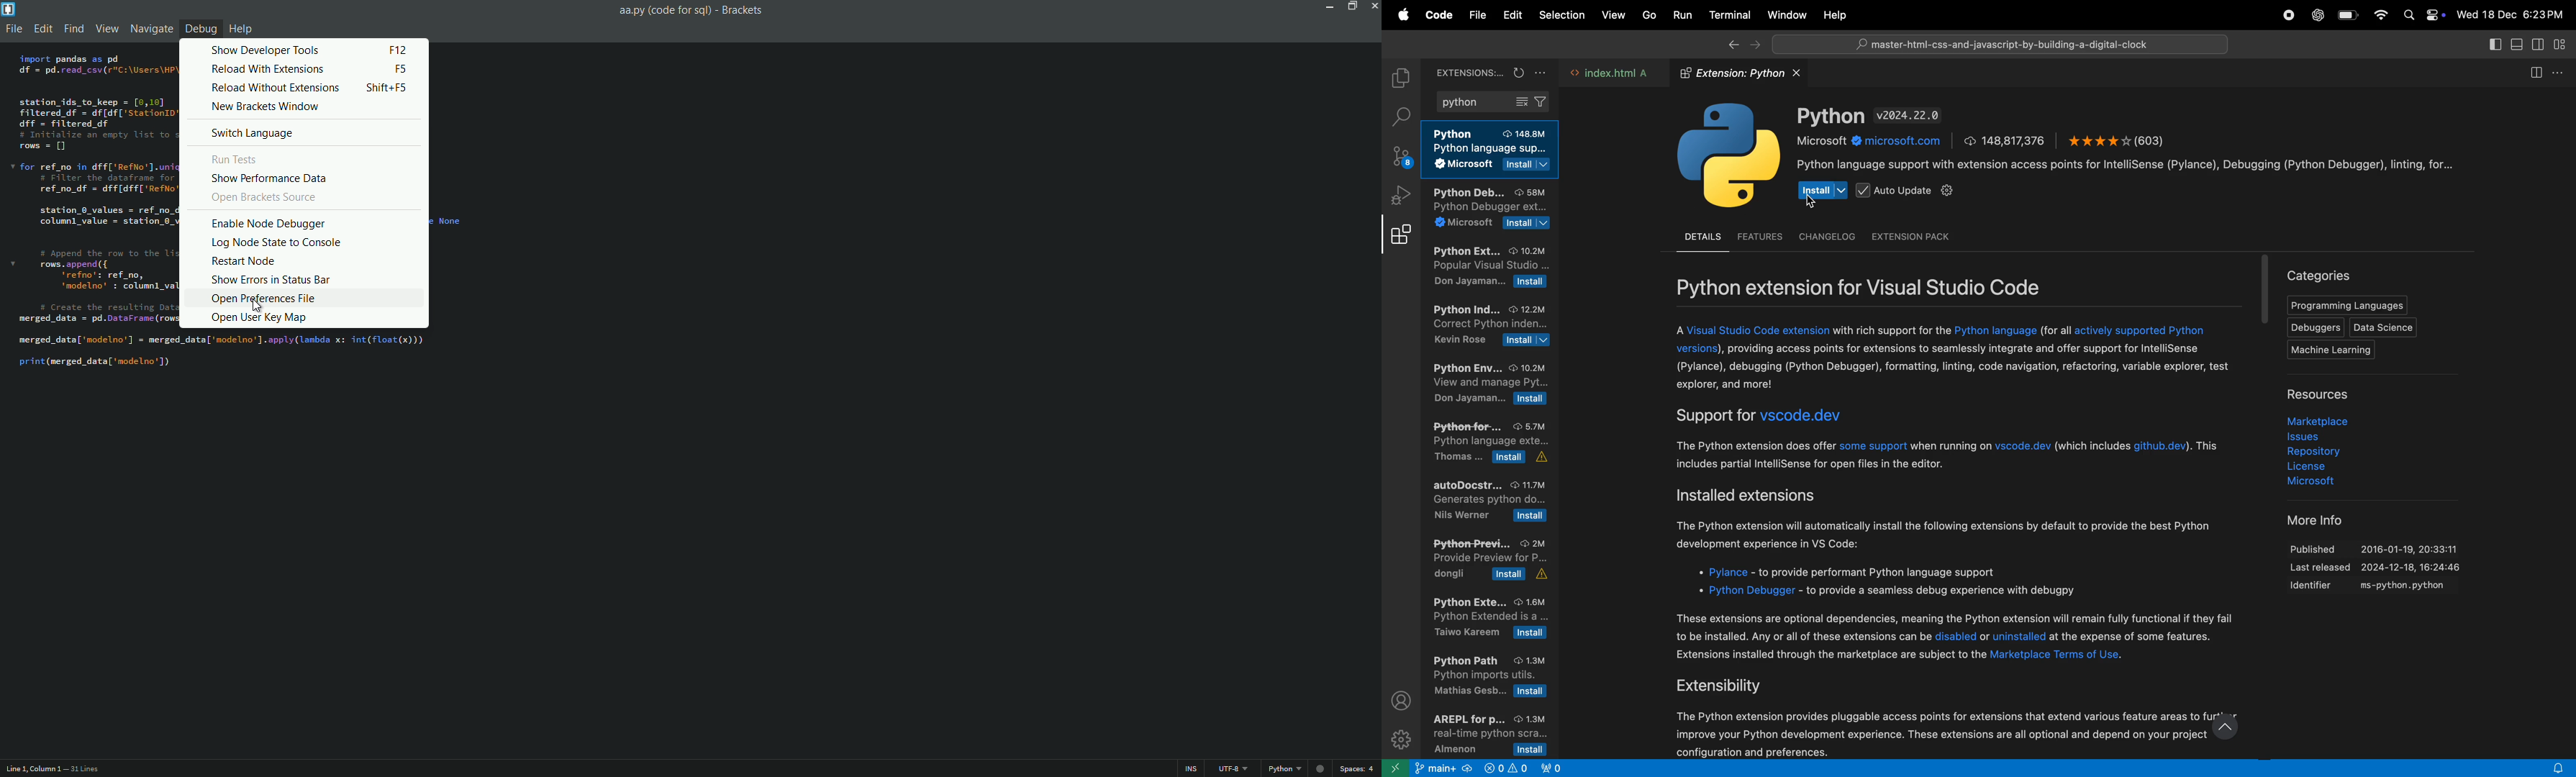  What do you see at coordinates (1465, 72) in the screenshot?
I see `extensions` at bounding box center [1465, 72].